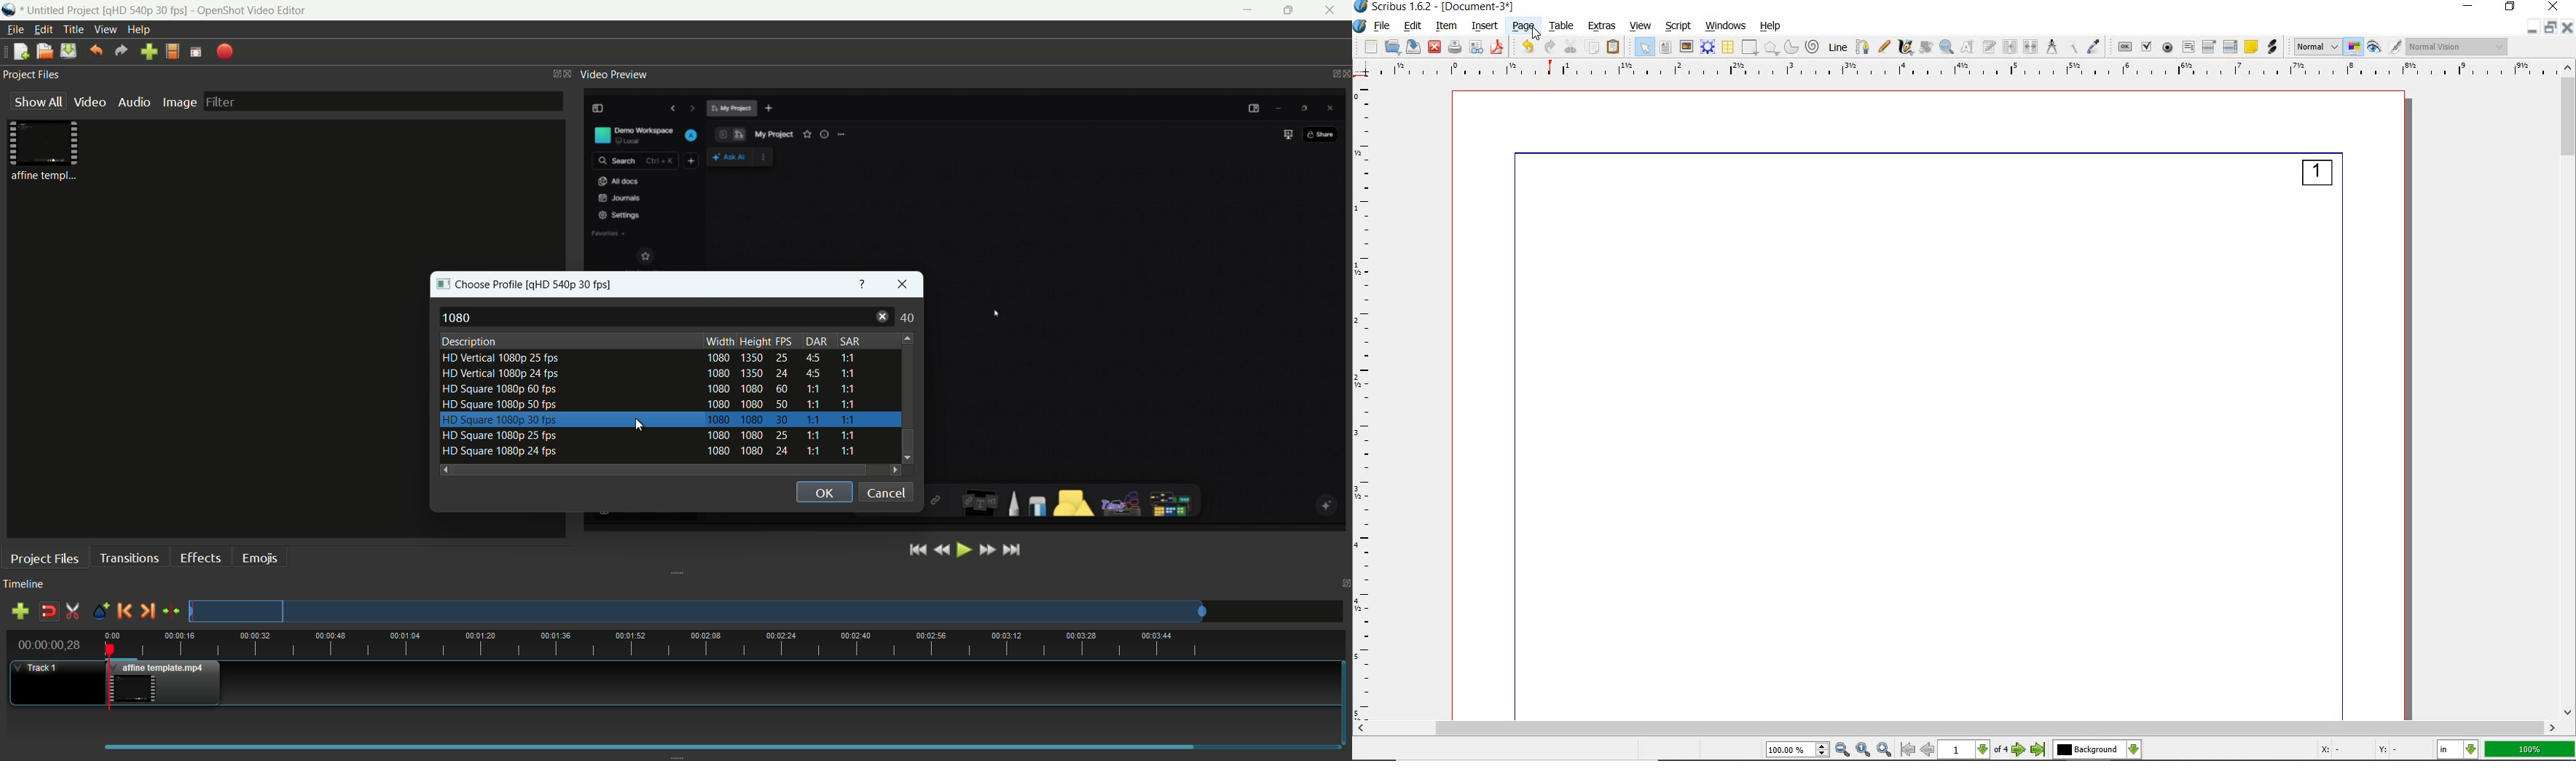 The width and height of the screenshot is (2576, 784). I want to click on shape, so click(1750, 47).